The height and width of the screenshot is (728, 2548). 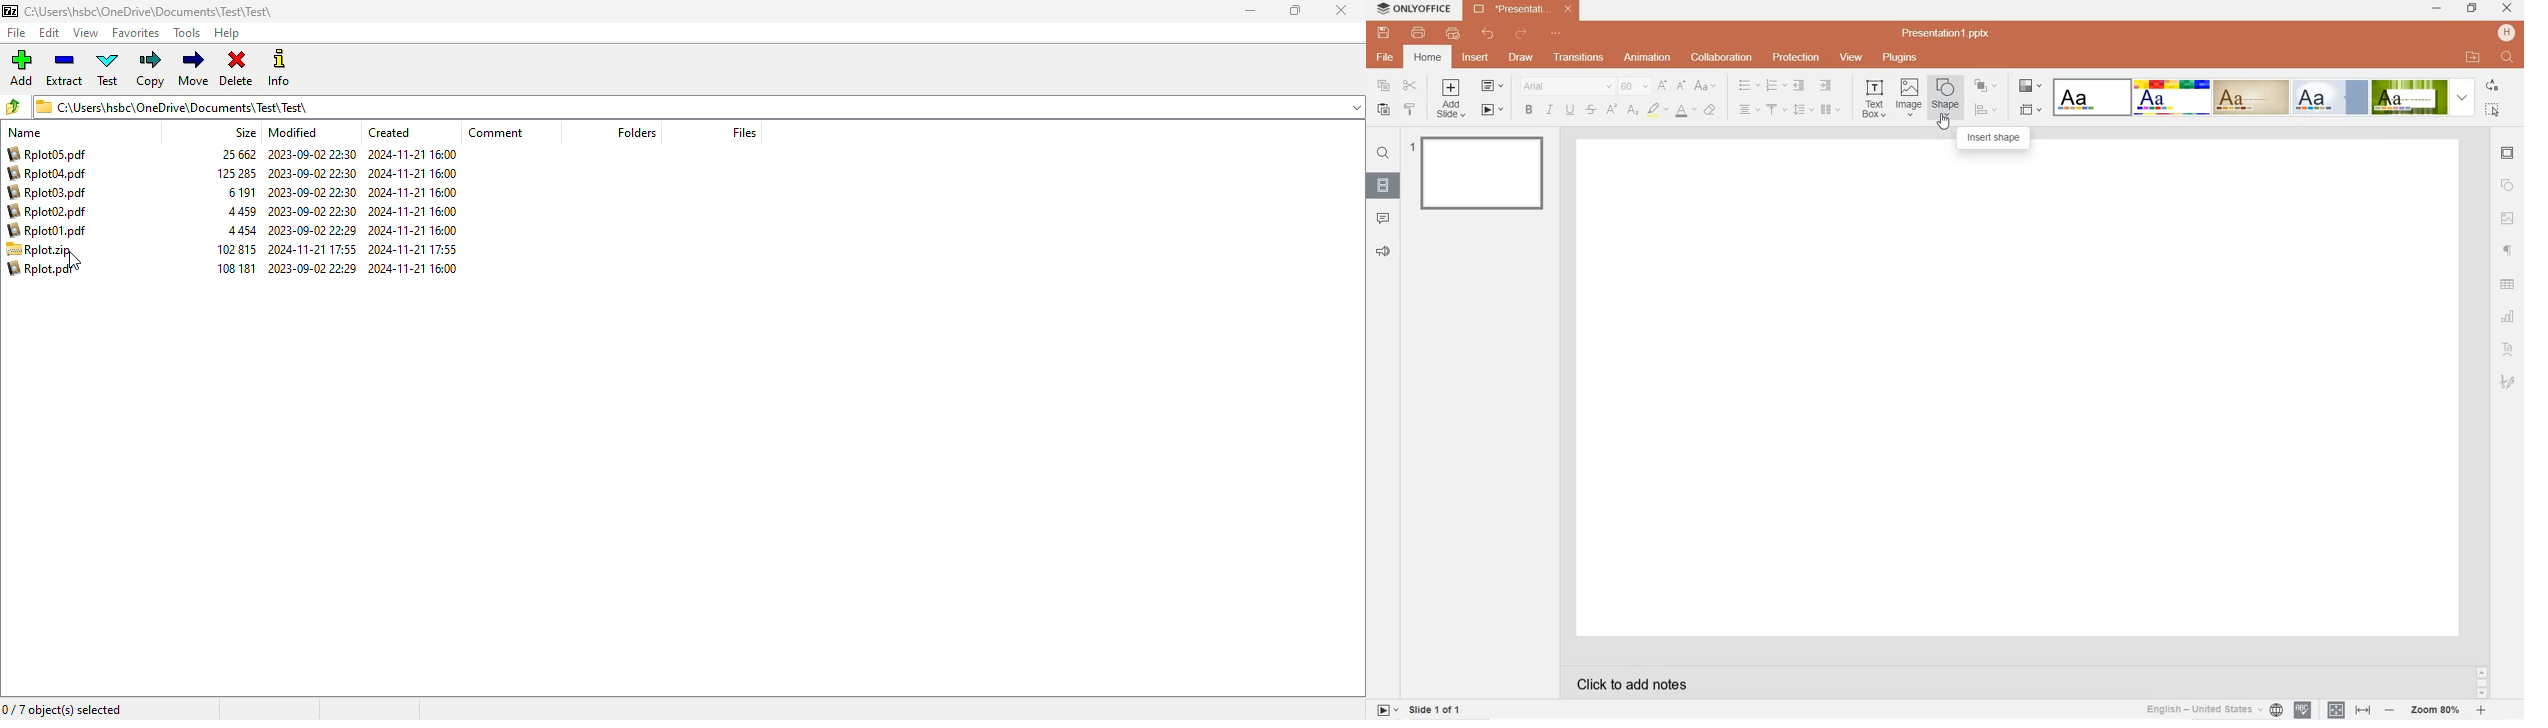 What do you see at coordinates (1899, 57) in the screenshot?
I see `plugins` at bounding box center [1899, 57].